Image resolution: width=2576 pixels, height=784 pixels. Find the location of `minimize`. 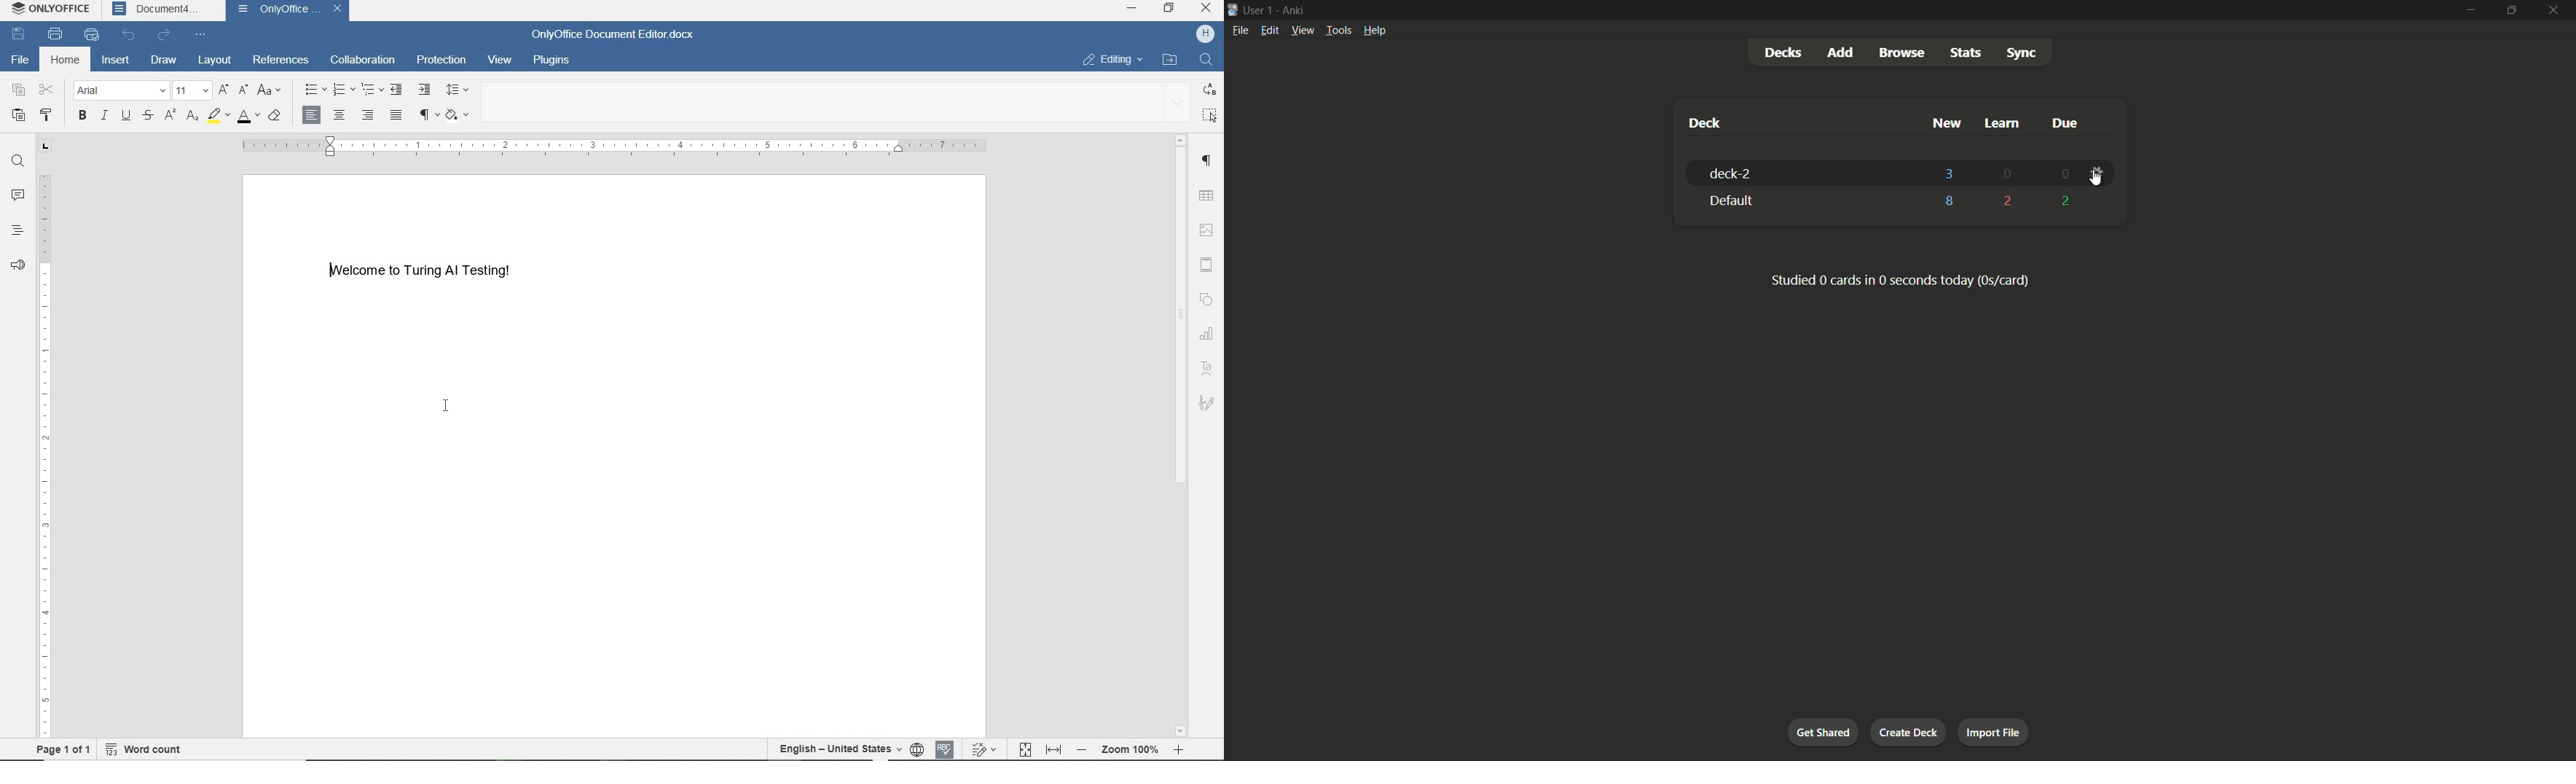

minimize is located at coordinates (2470, 9).